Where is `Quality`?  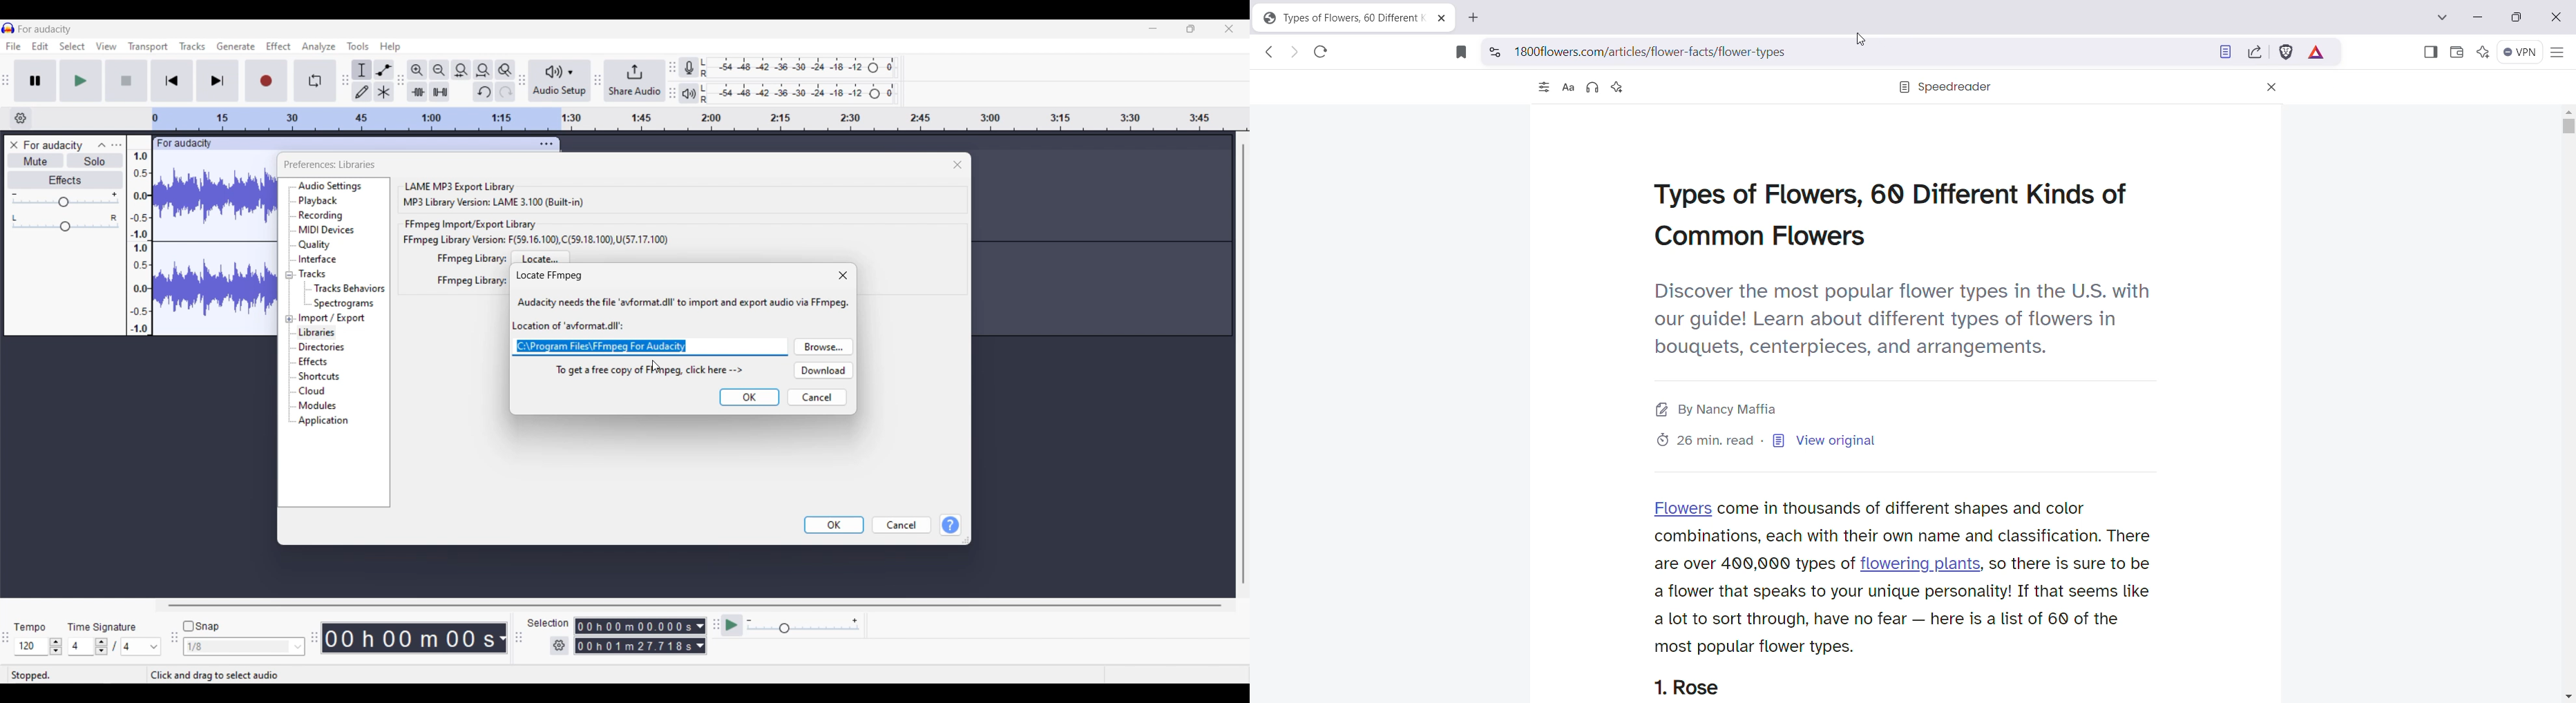
Quality is located at coordinates (317, 245).